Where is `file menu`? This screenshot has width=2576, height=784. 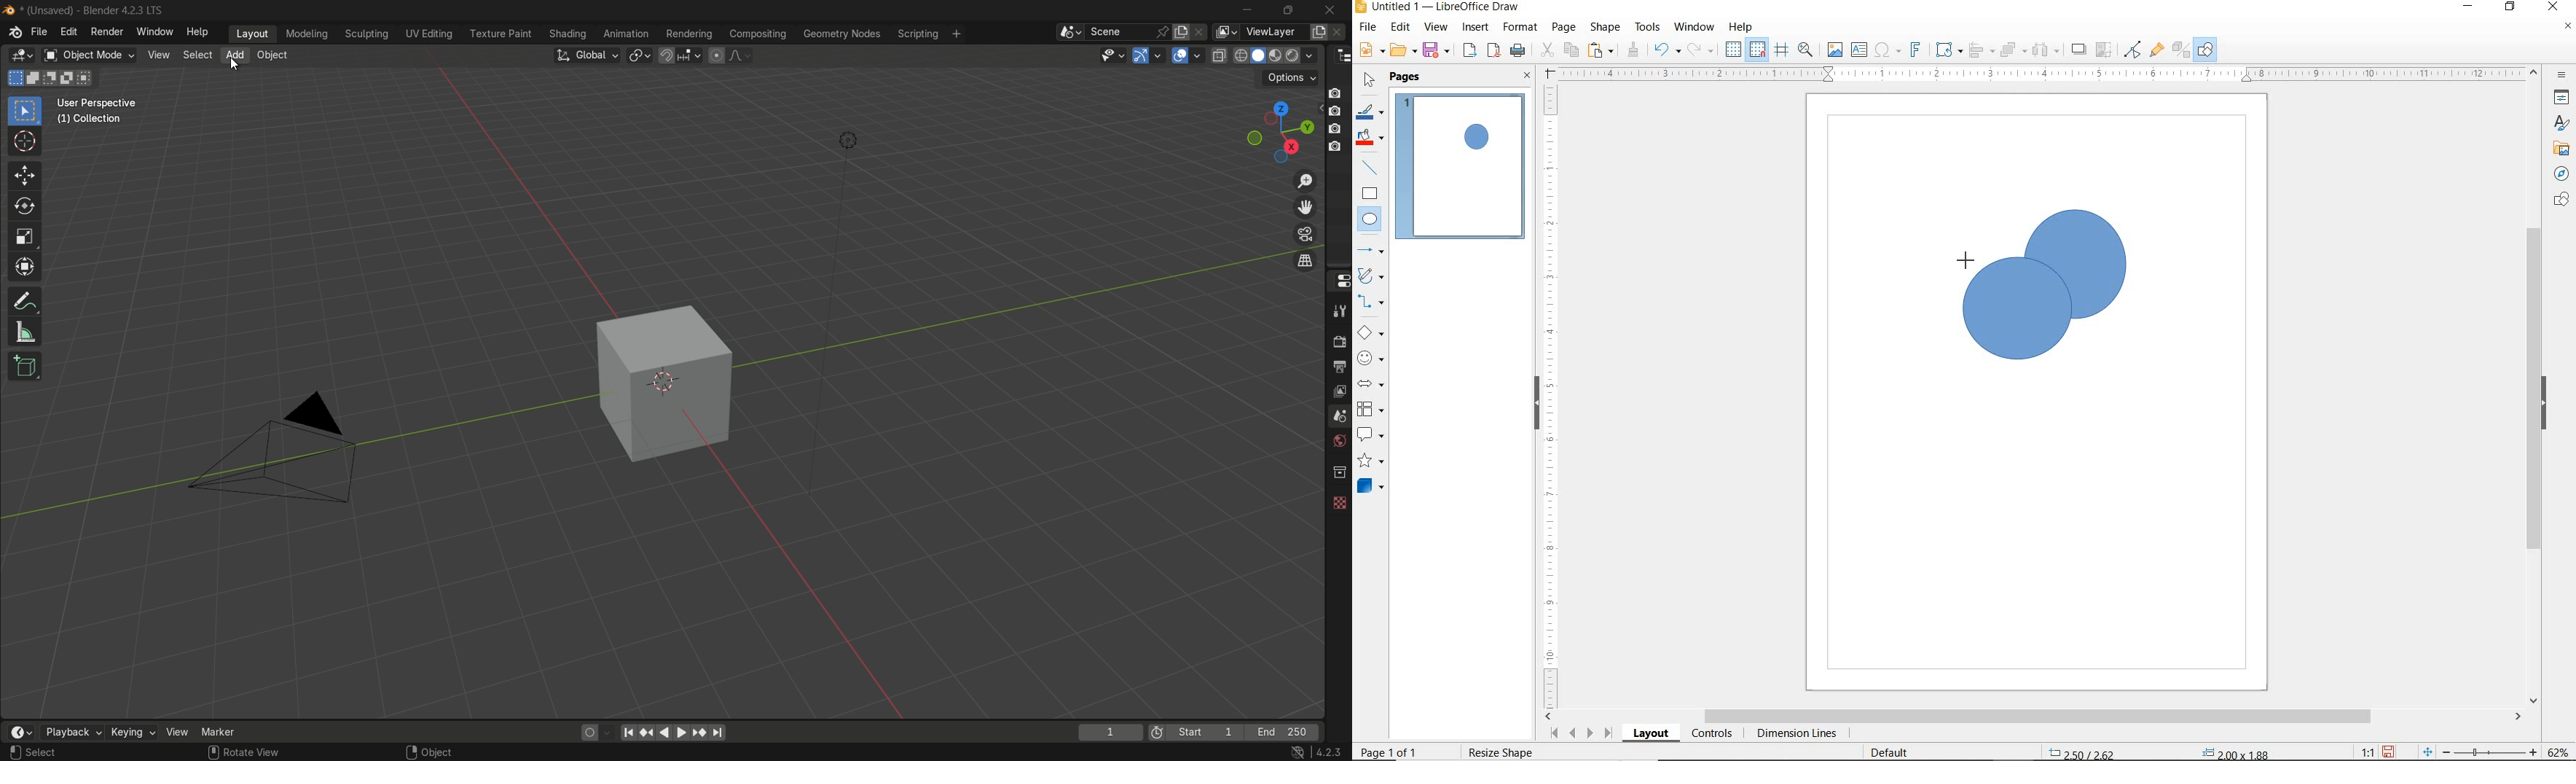
file menu is located at coordinates (39, 32).